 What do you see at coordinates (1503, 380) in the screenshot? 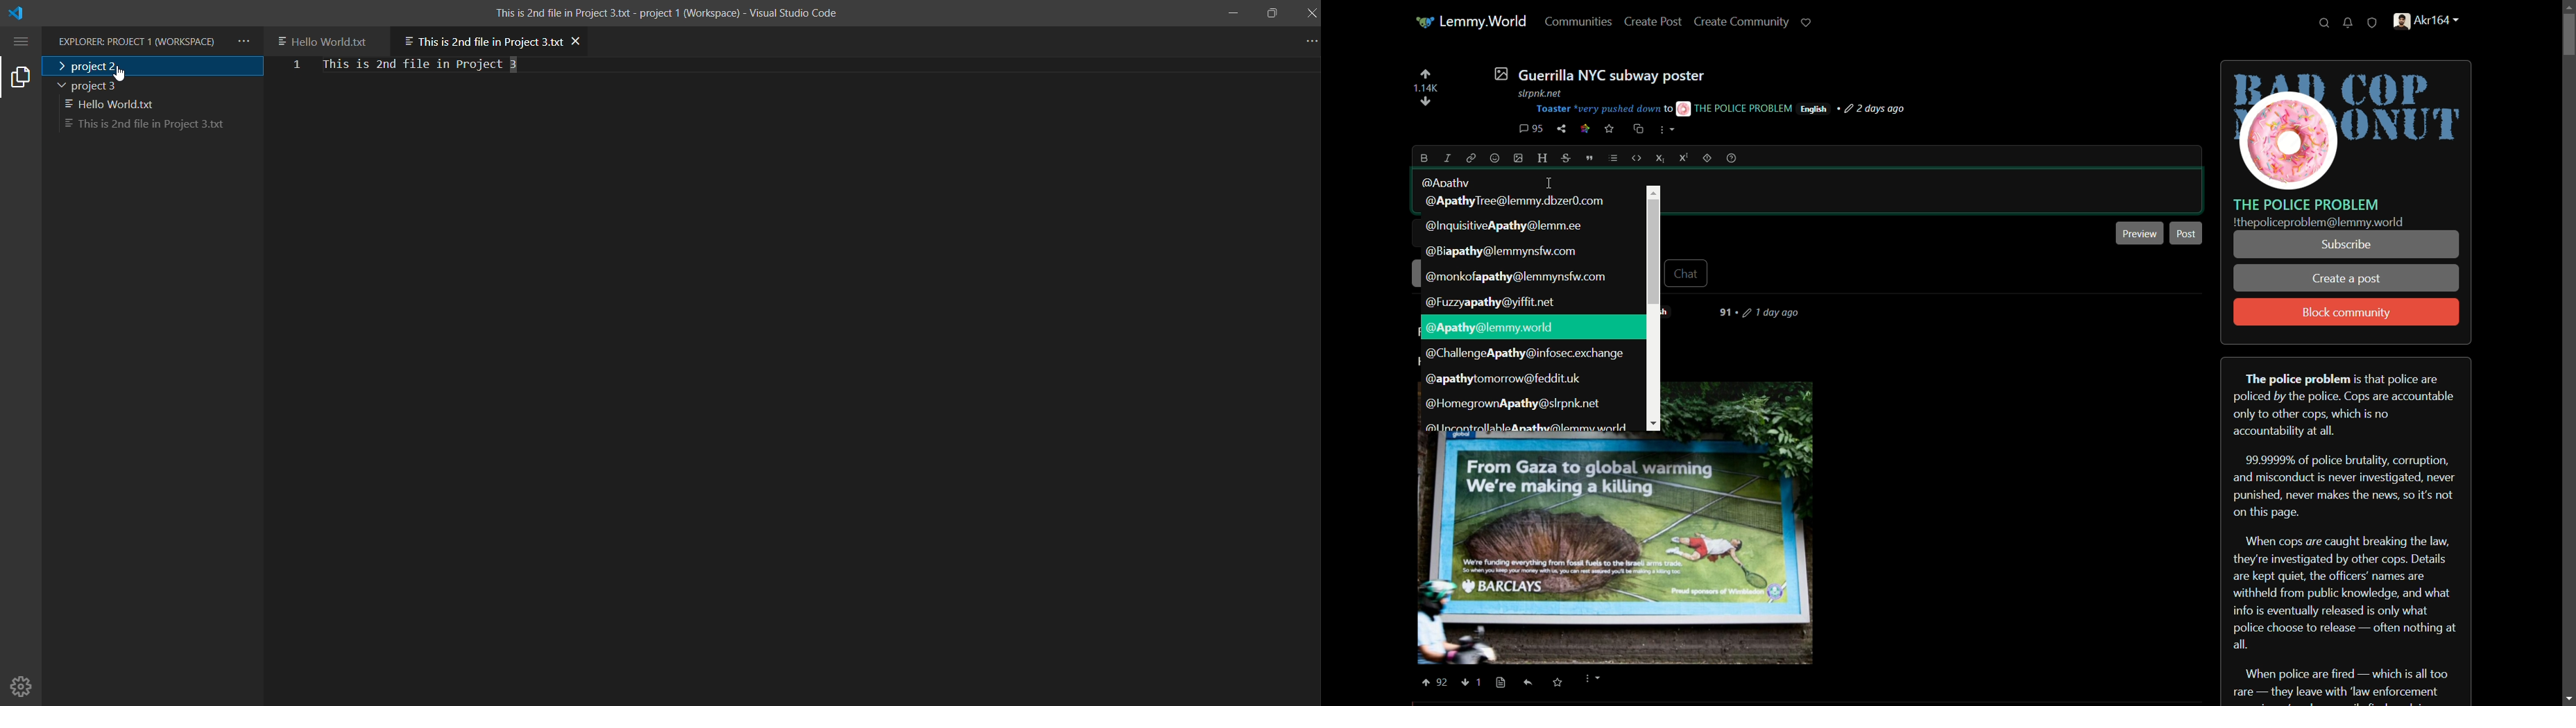
I see `suggestion-8` at bounding box center [1503, 380].